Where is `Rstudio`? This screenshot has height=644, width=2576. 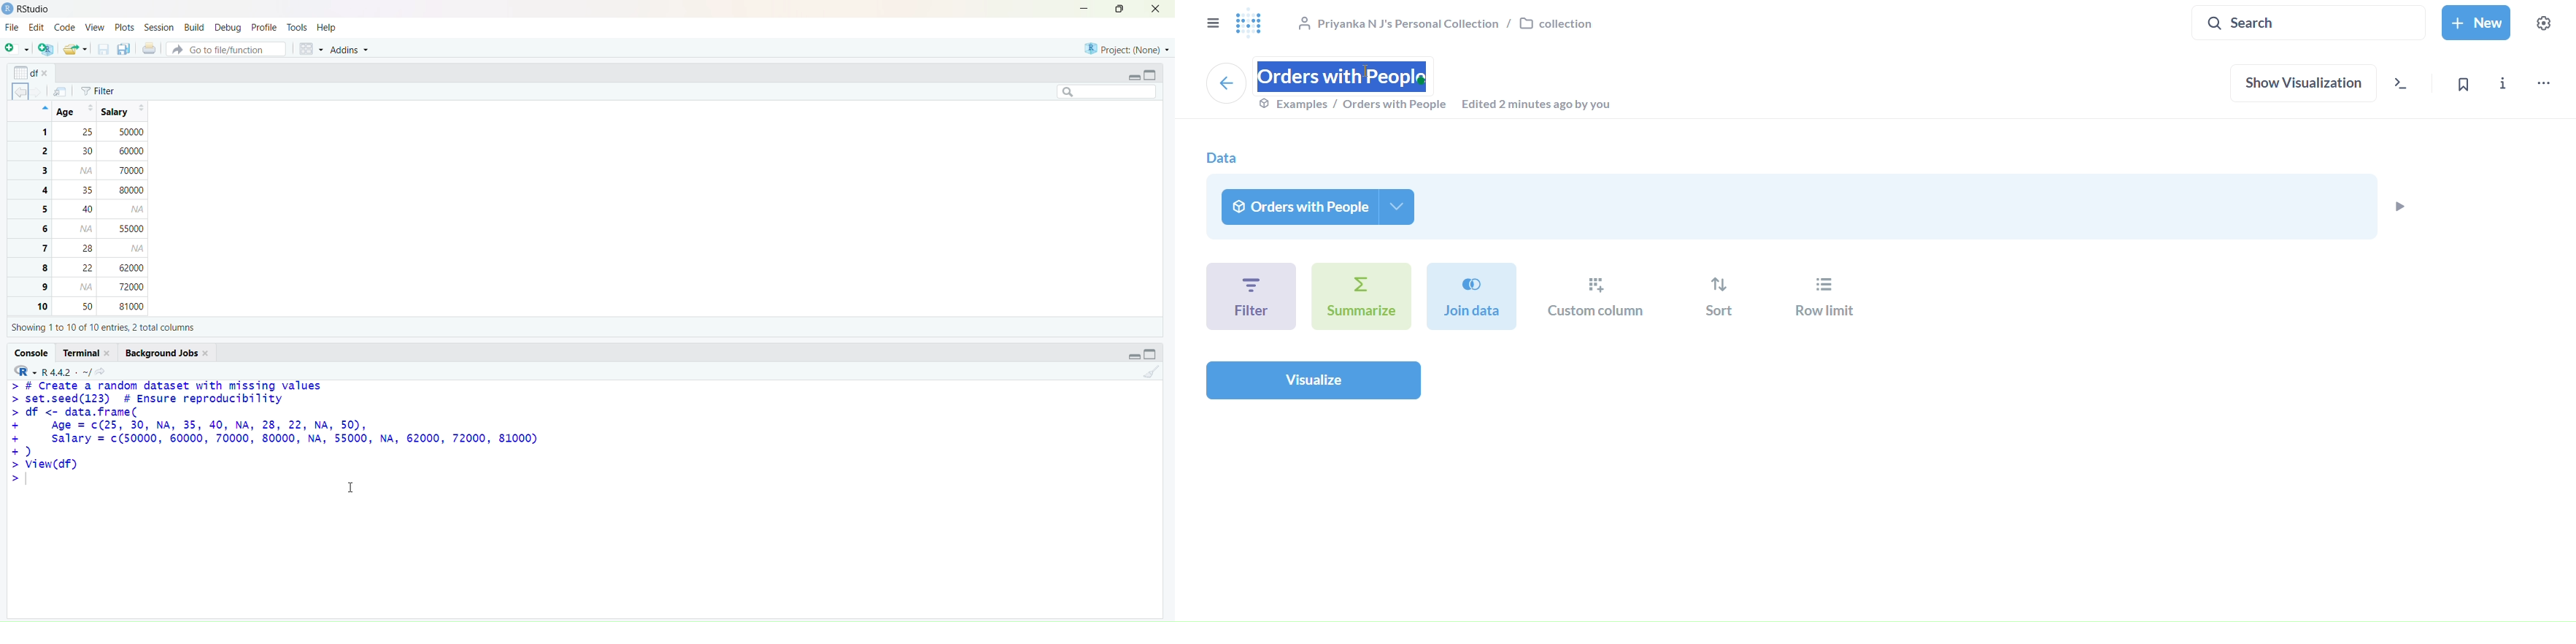
Rstudio is located at coordinates (27, 9).